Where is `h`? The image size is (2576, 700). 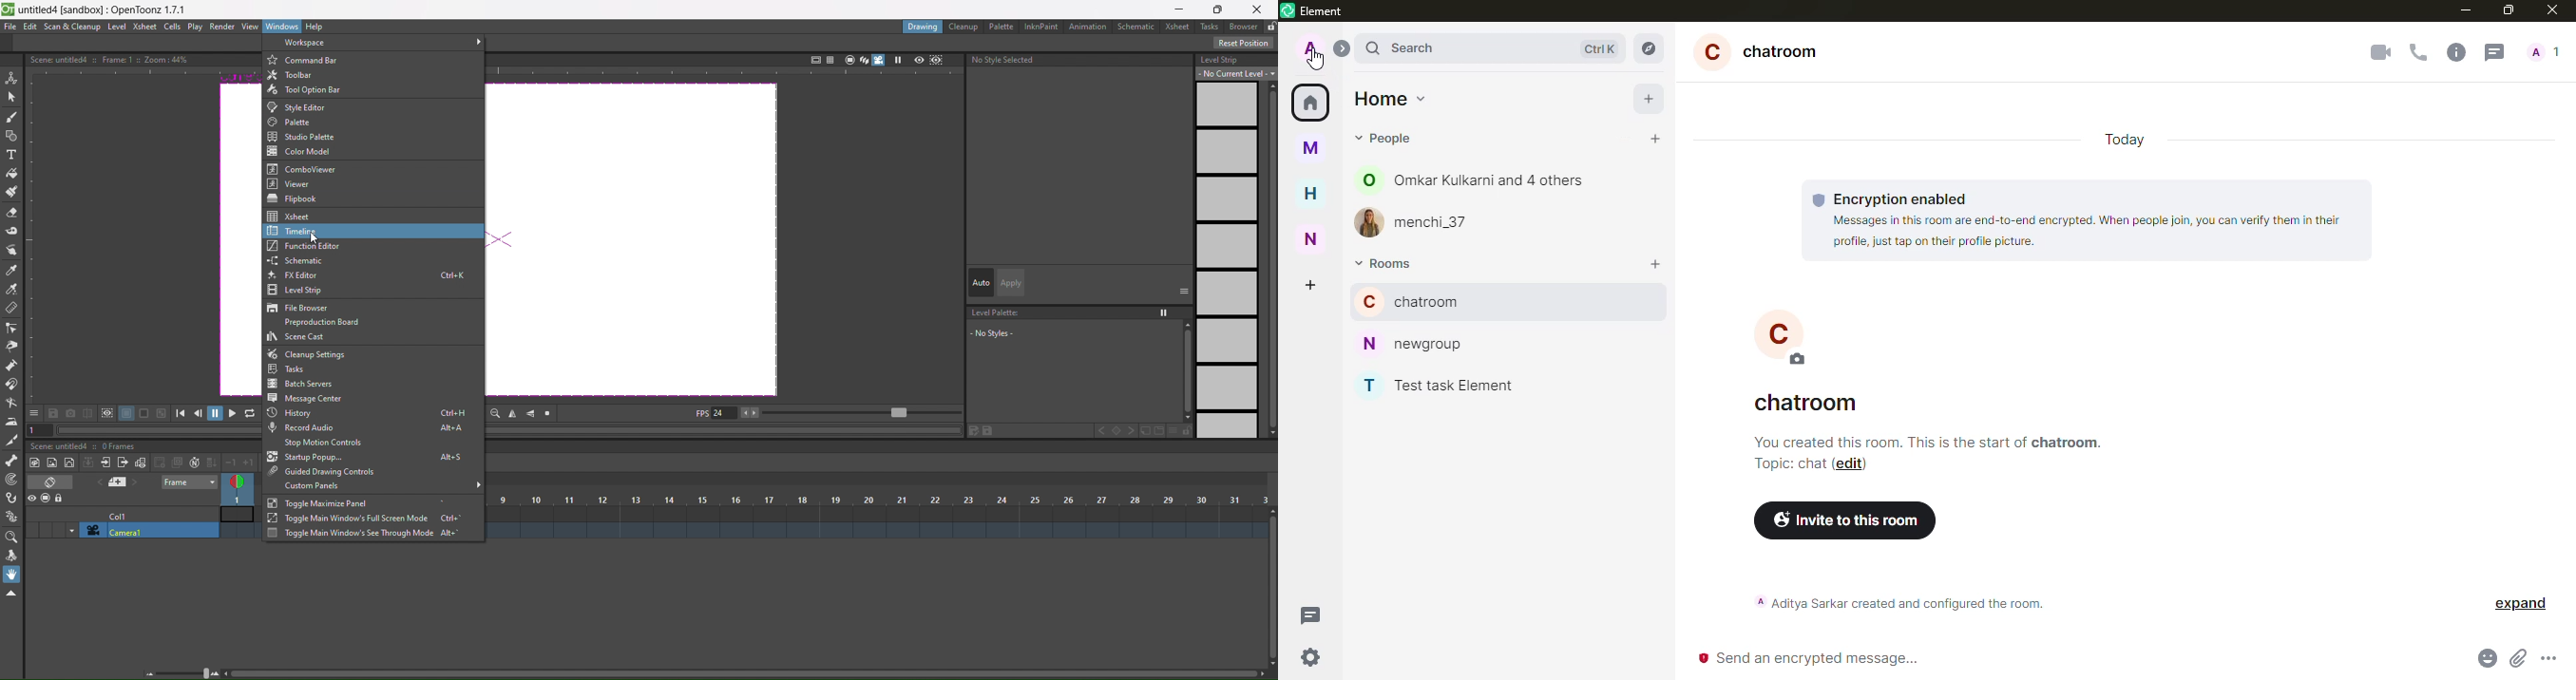
h is located at coordinates (1311, 193).